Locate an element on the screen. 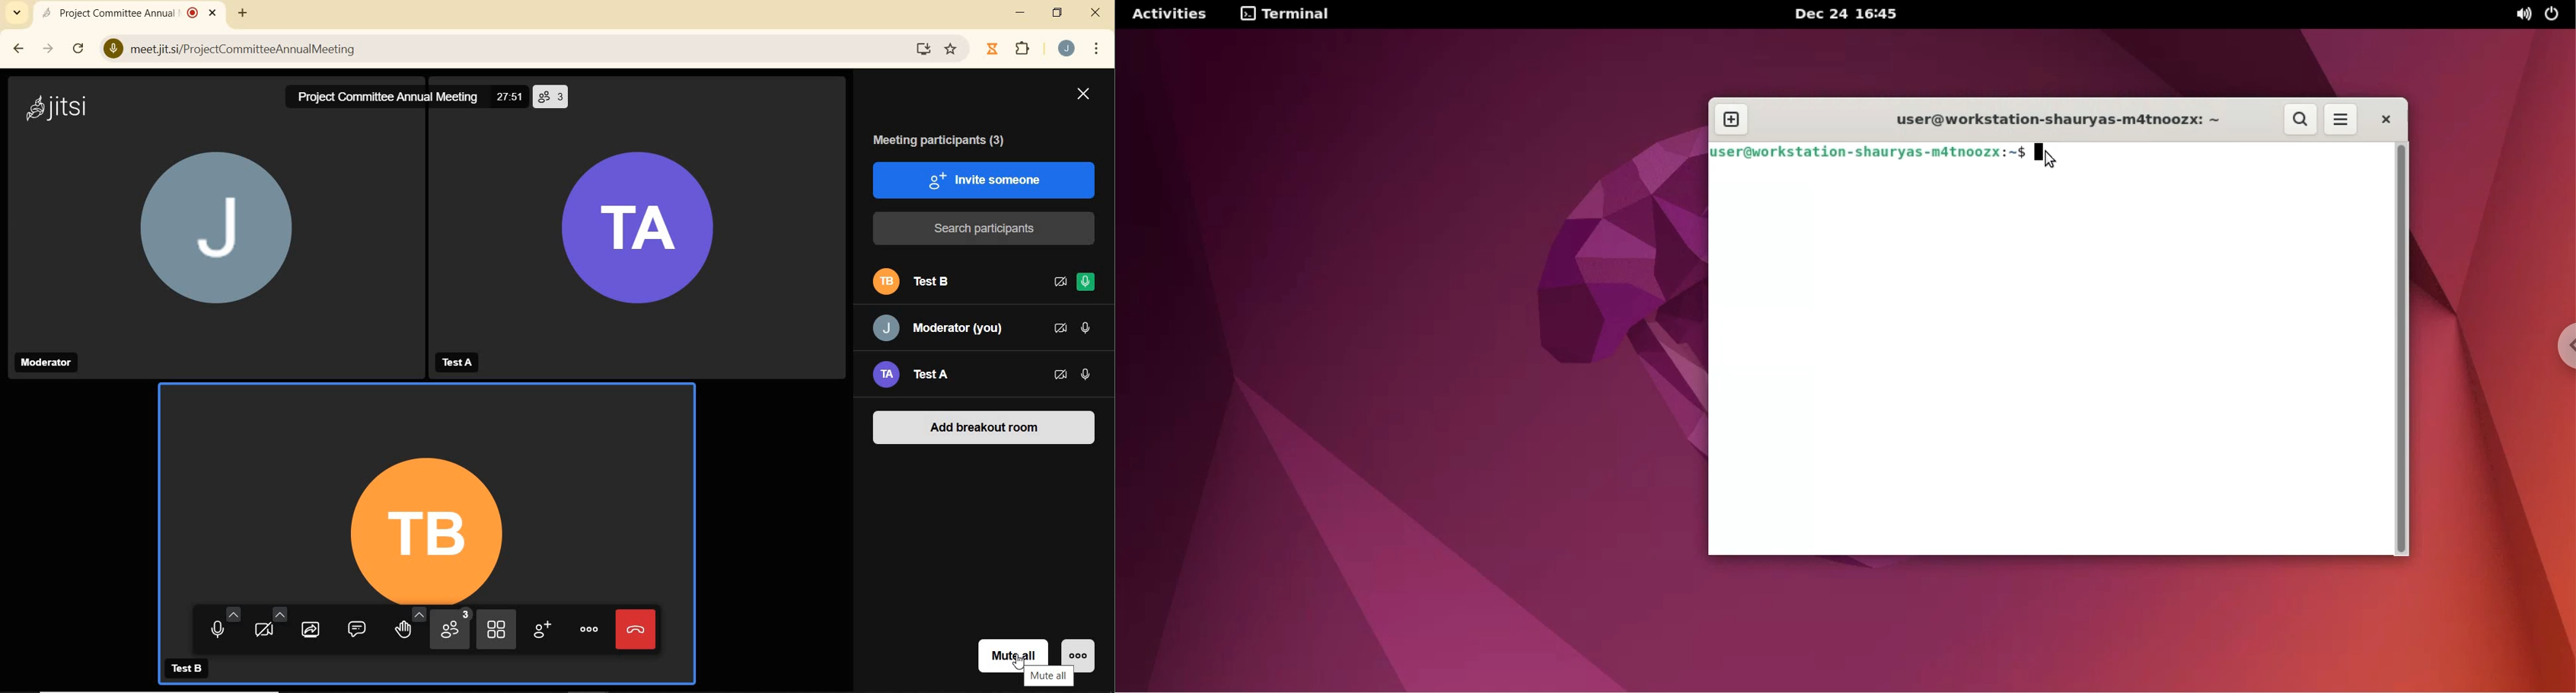 The image size is (2576, 700). SEARCH TABS is located at coordinates (15, 15).